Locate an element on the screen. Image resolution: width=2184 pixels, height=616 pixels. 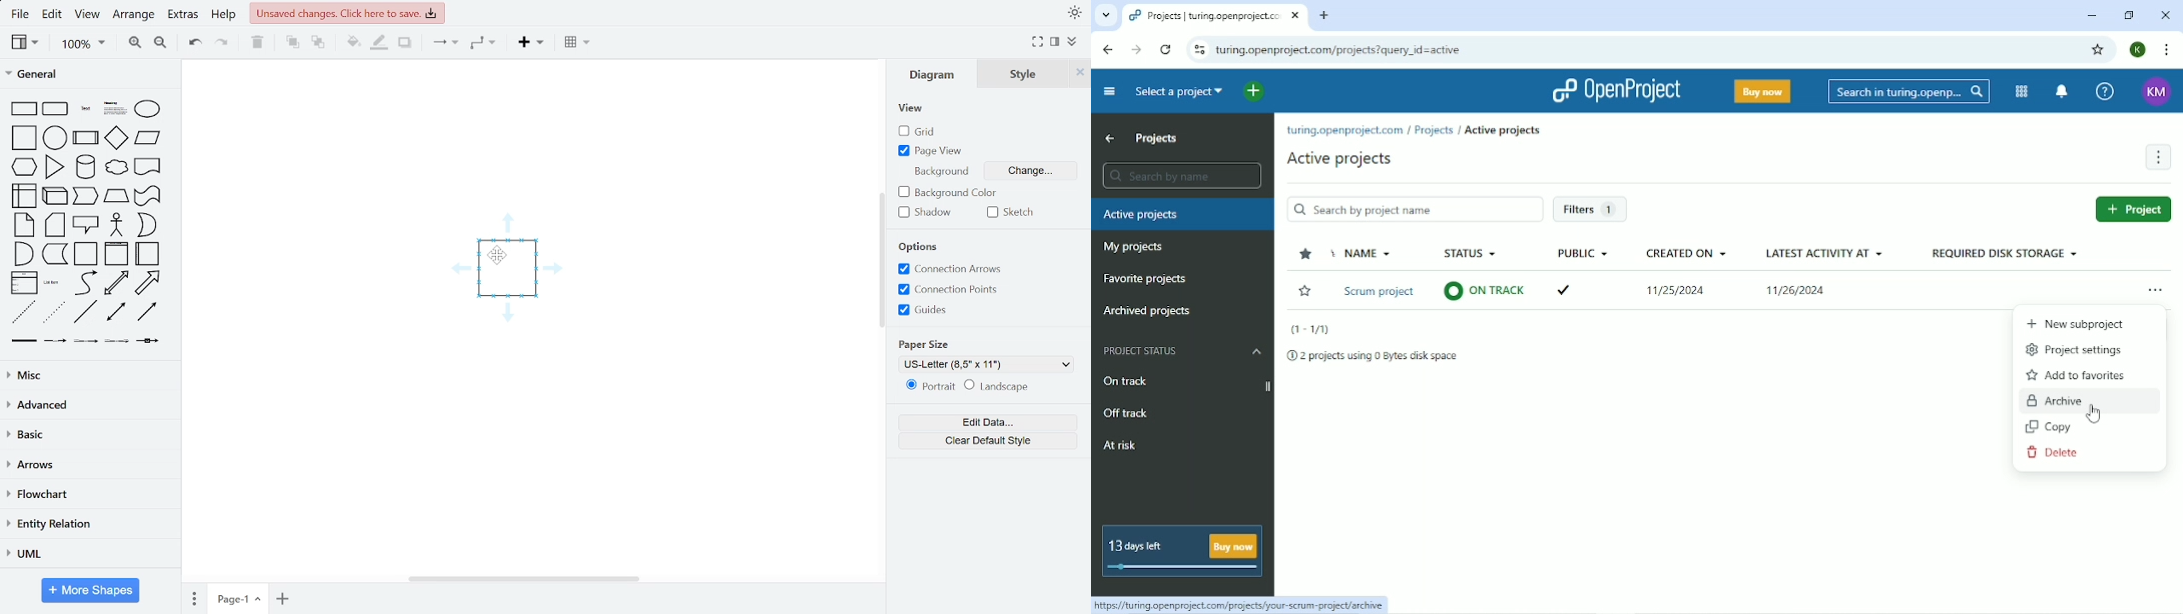
 is located at coordinates (114, 341).